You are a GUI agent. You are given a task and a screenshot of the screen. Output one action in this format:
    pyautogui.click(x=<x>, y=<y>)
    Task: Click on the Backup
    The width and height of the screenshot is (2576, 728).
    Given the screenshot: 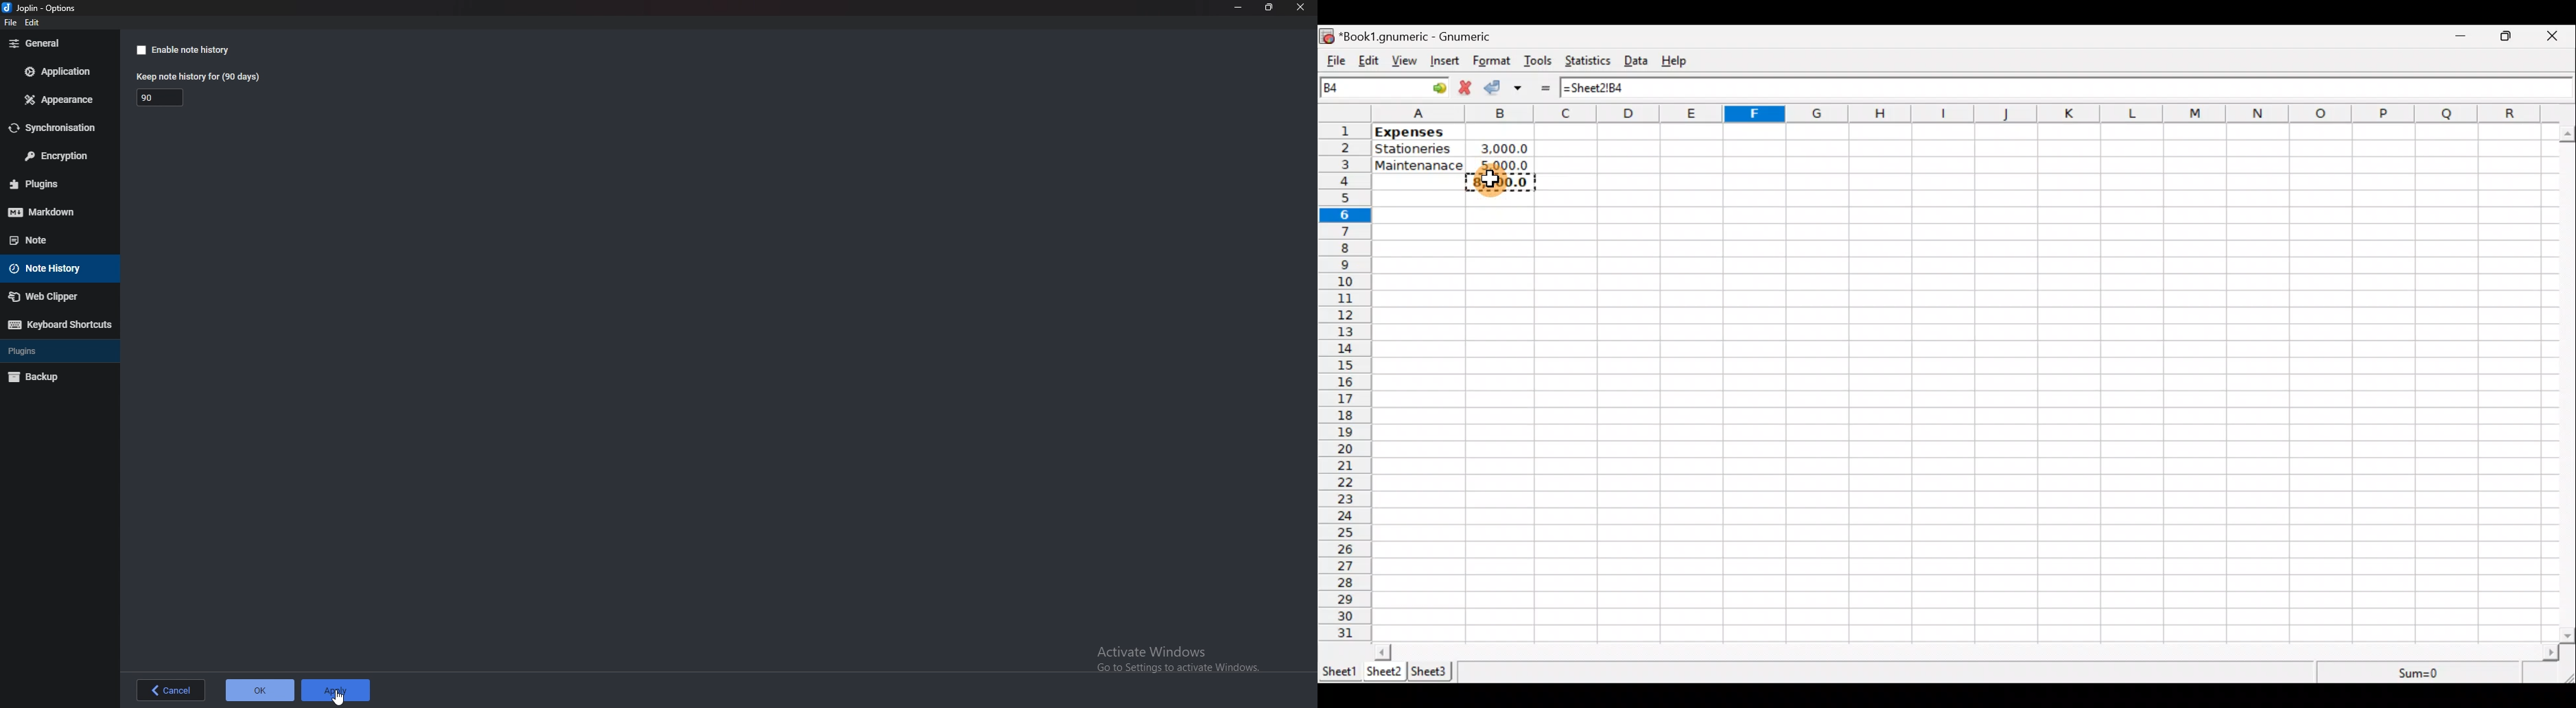 What is the action you would take?
    pyautogui.click(x=55, y=377)
    